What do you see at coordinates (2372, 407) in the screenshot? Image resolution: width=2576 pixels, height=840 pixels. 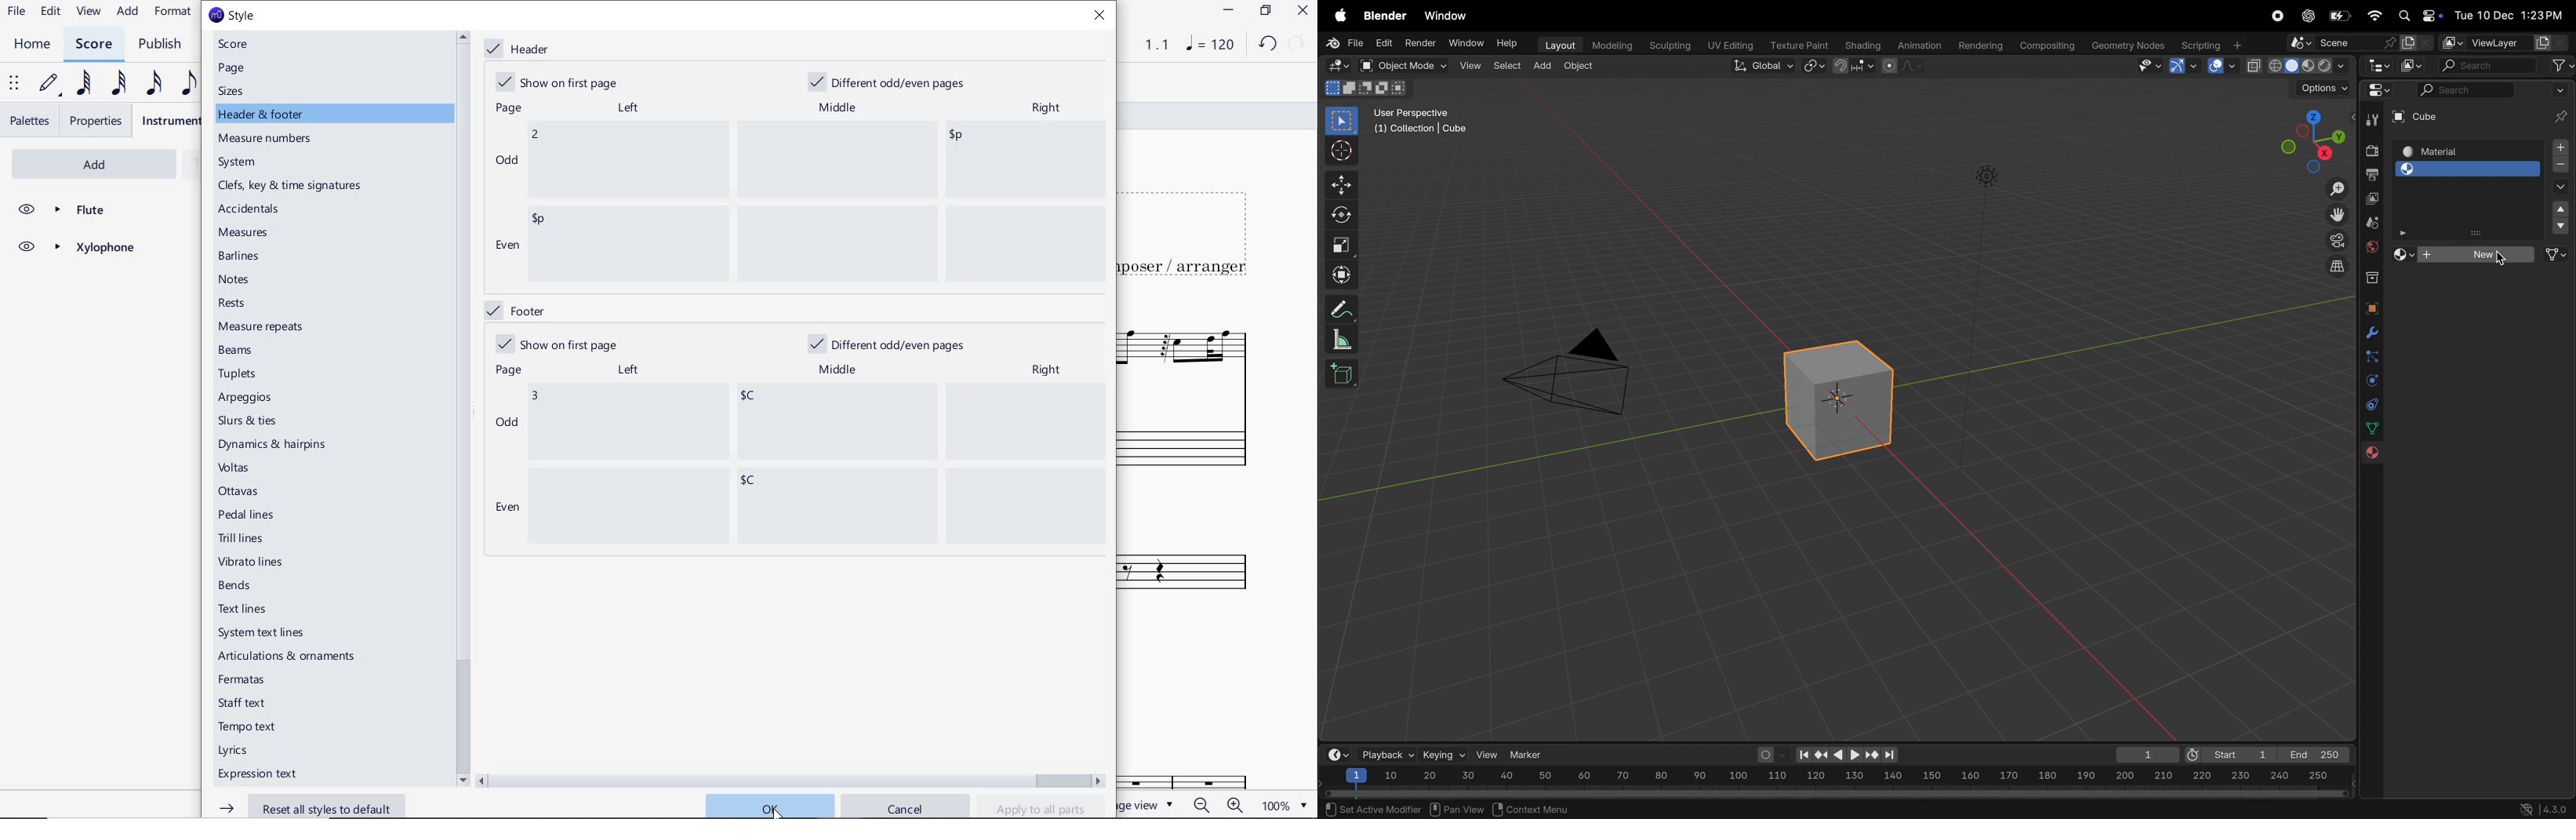 I see `constarints` at bounding box center [2372, 407].